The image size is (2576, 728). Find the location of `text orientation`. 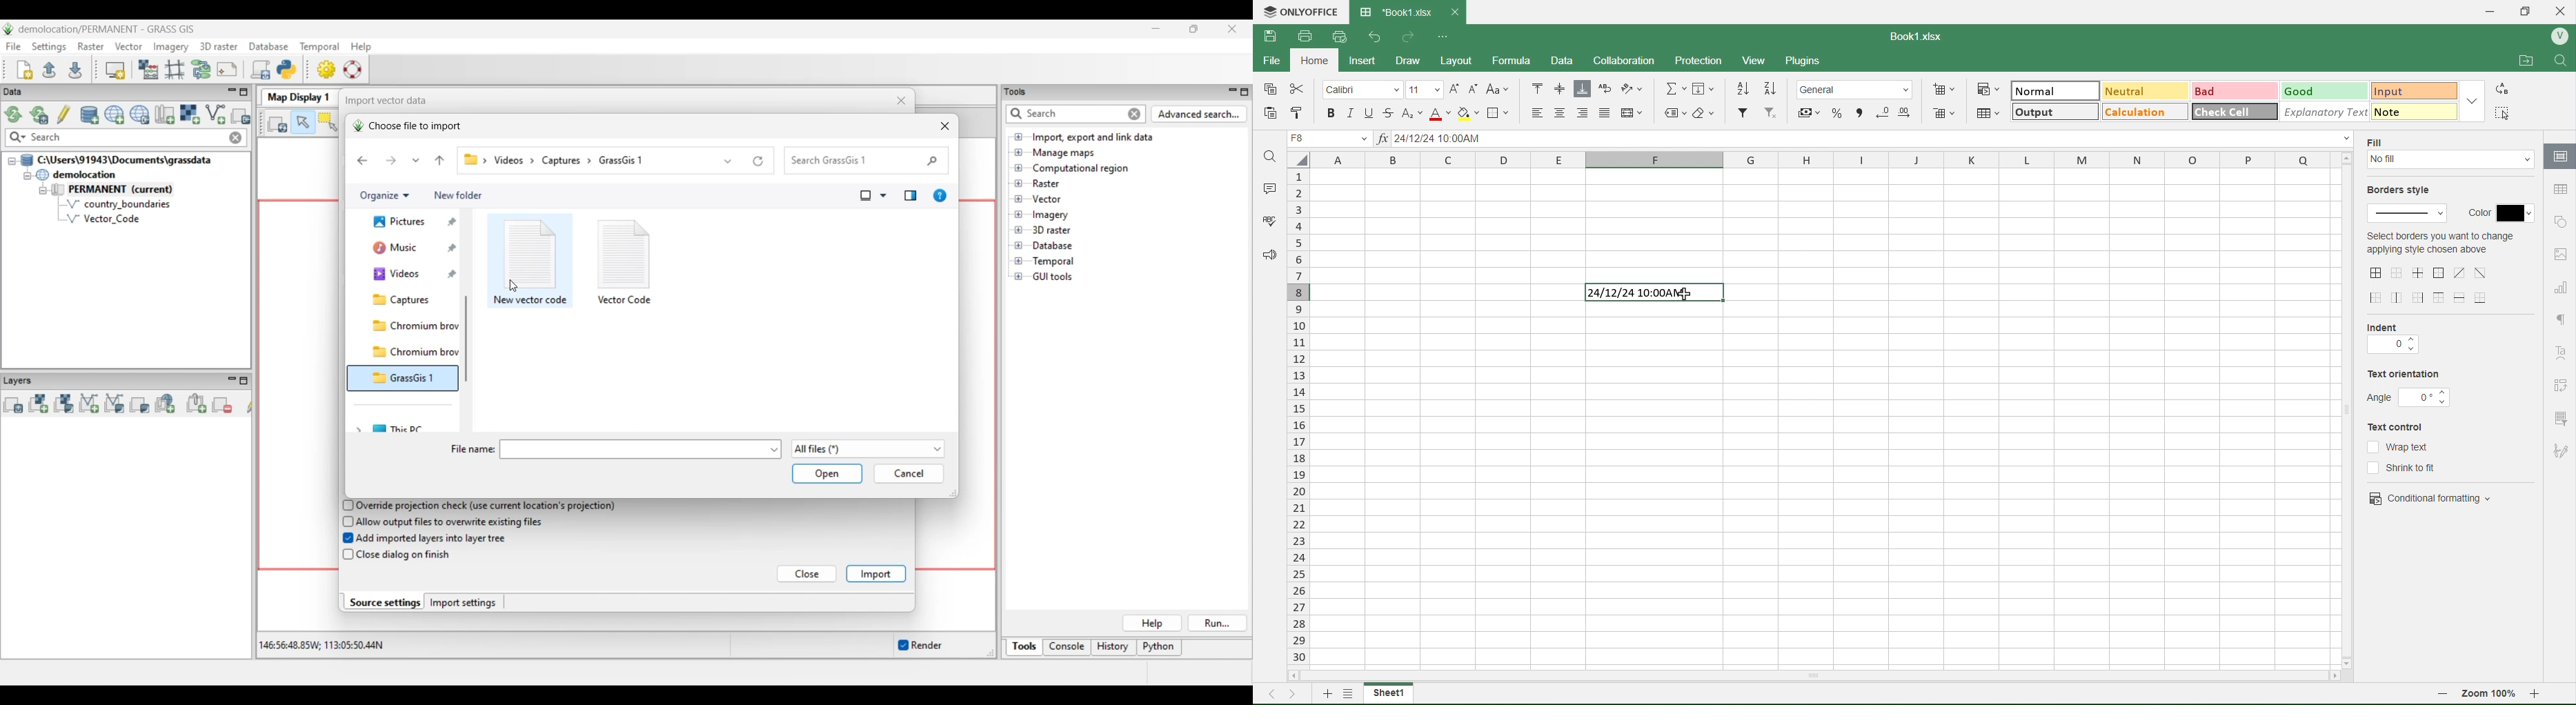

text orientation is located at coordinates (2404, 375).